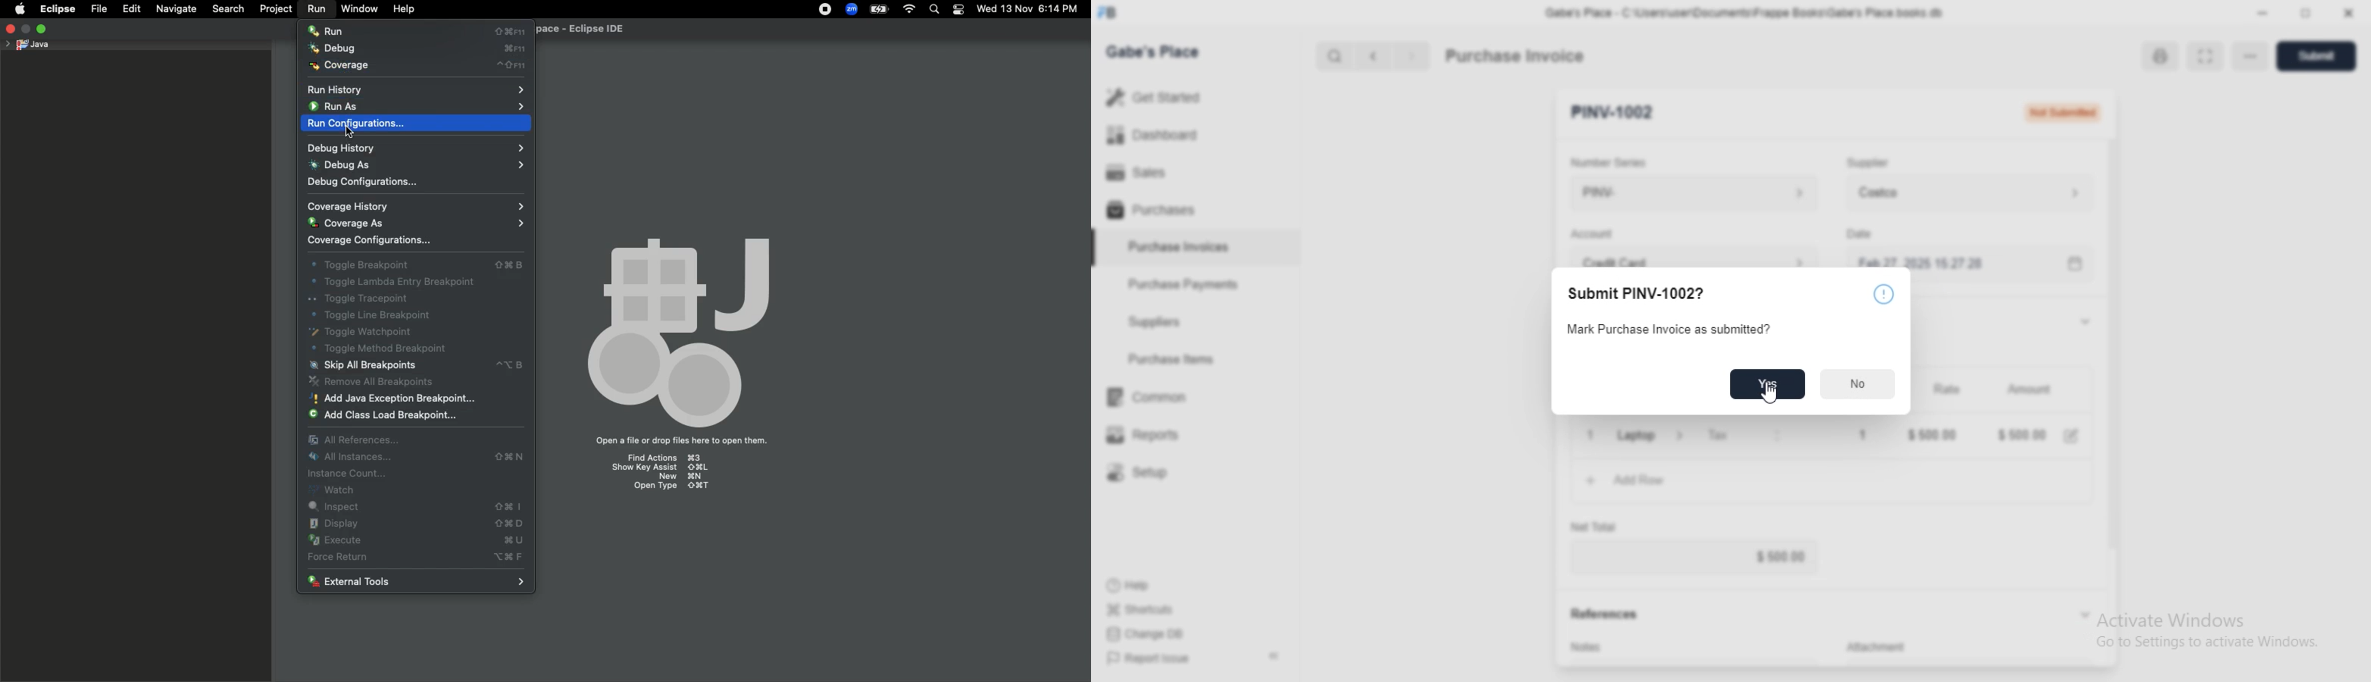 Image resolution: width=2380 pixels, height=700 pixels. Describe the element at coordinates (849, 11) in the screenshot. I see `Zoom` at that location.